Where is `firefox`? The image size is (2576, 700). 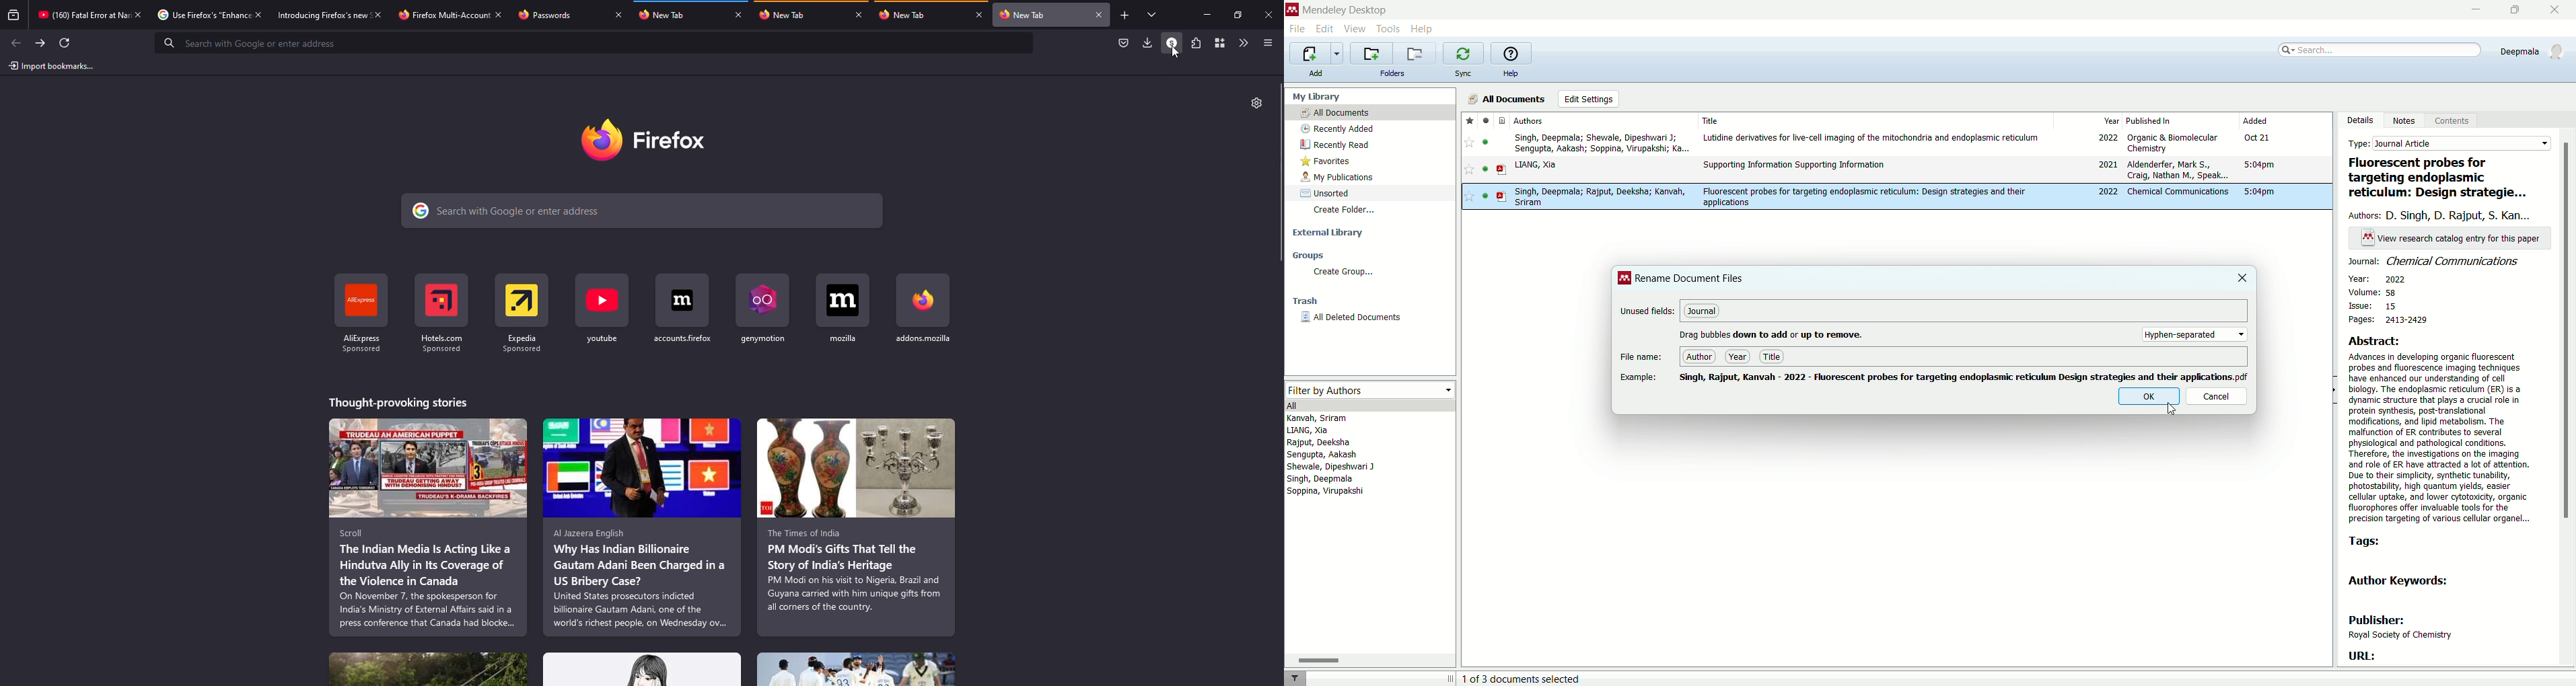 firefox is located at coordinates (642, 138).